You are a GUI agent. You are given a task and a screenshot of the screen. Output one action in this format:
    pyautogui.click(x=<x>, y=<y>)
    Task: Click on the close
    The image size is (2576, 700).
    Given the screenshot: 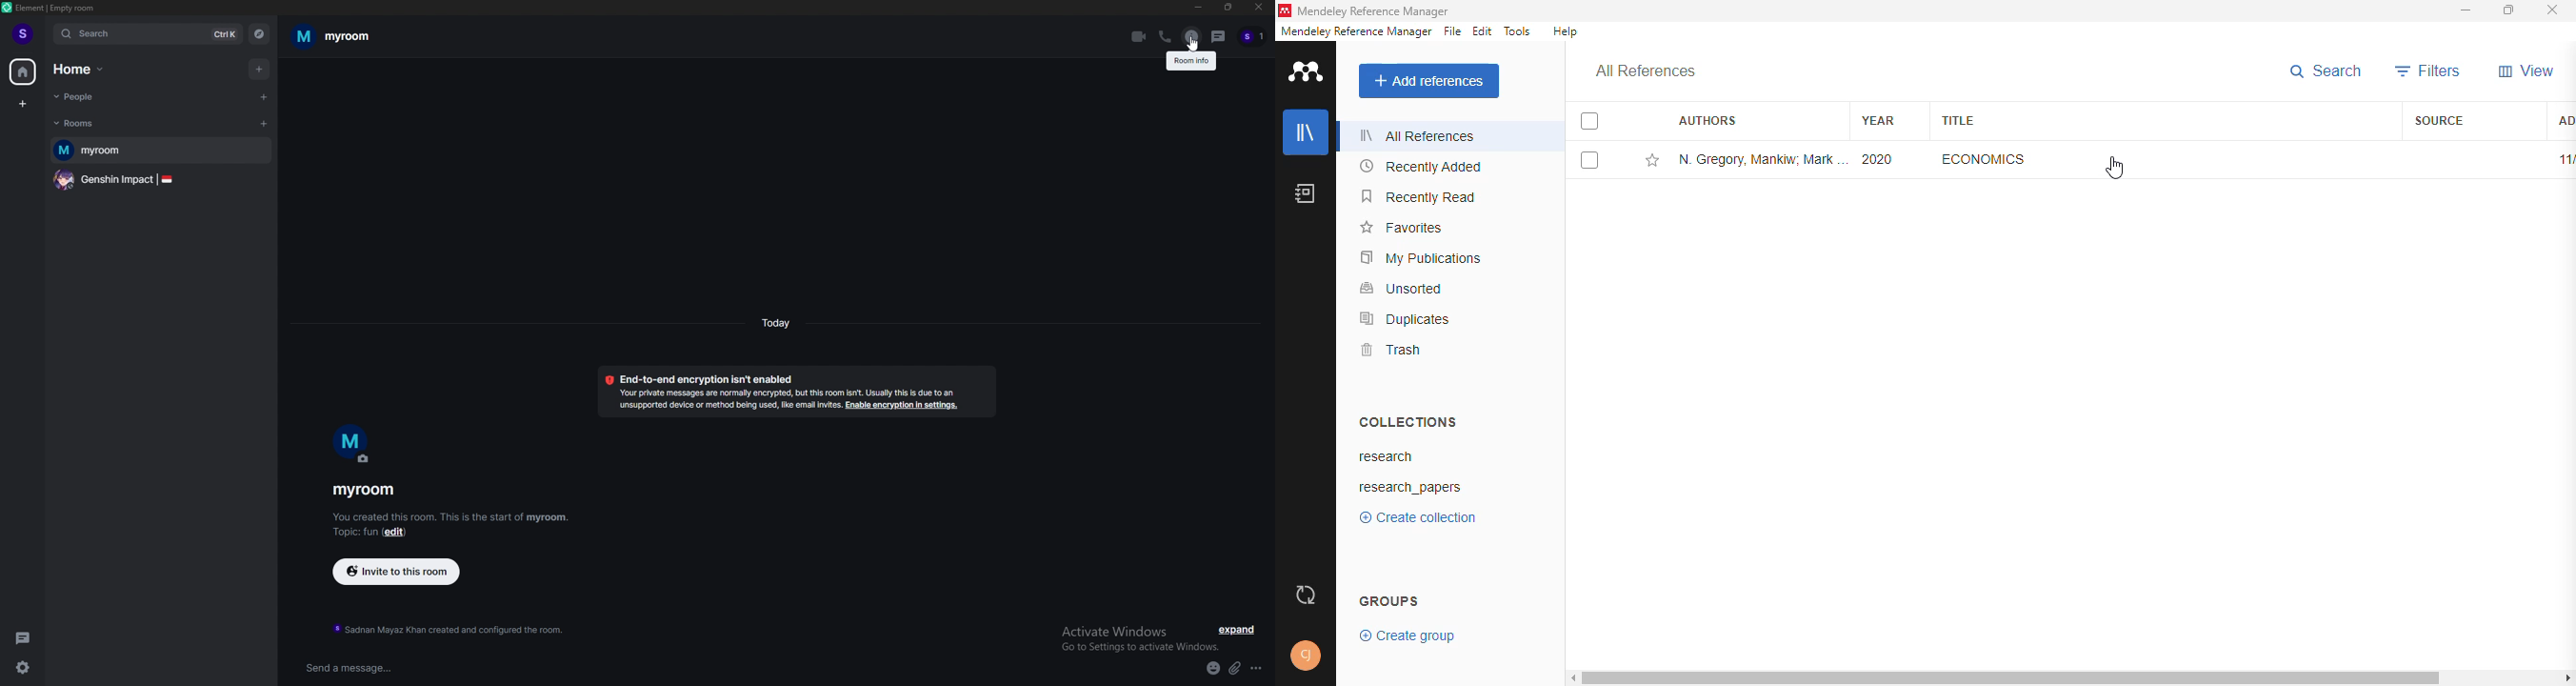 What is the action you would take?
    pyautogui.click(x=2552, y=10)
    